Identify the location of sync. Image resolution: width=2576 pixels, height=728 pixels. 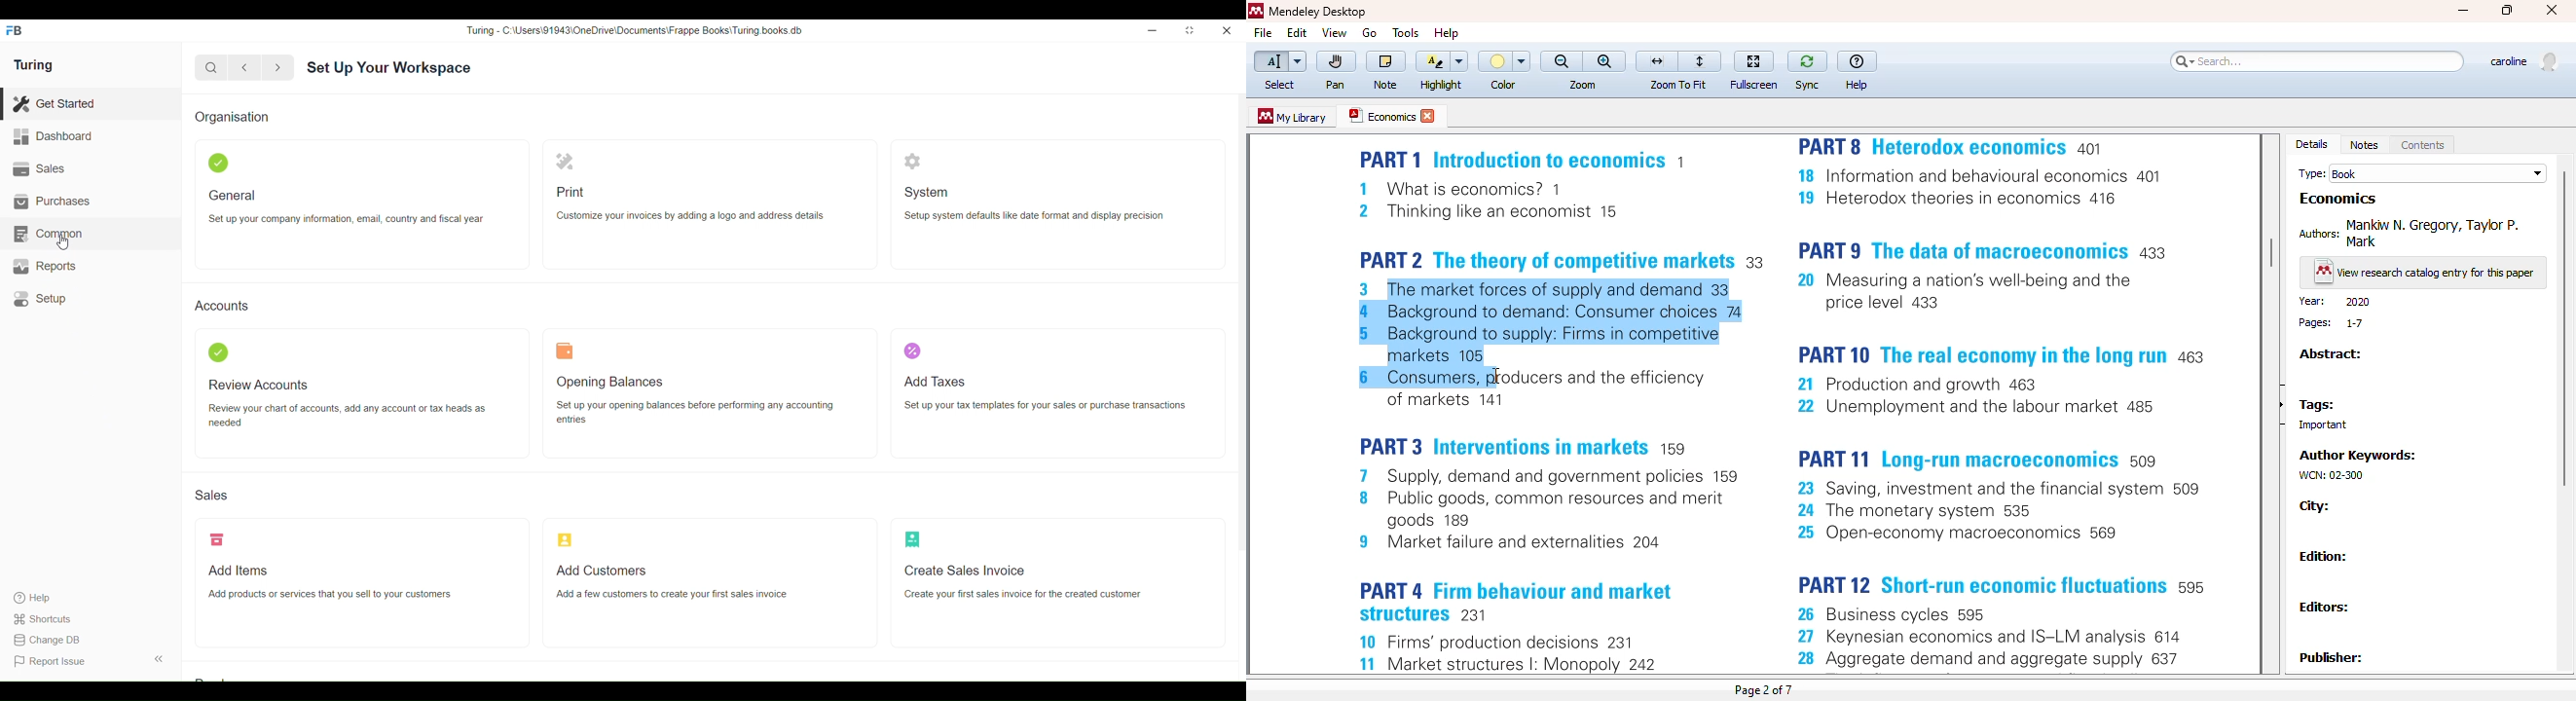
(1807, 85).